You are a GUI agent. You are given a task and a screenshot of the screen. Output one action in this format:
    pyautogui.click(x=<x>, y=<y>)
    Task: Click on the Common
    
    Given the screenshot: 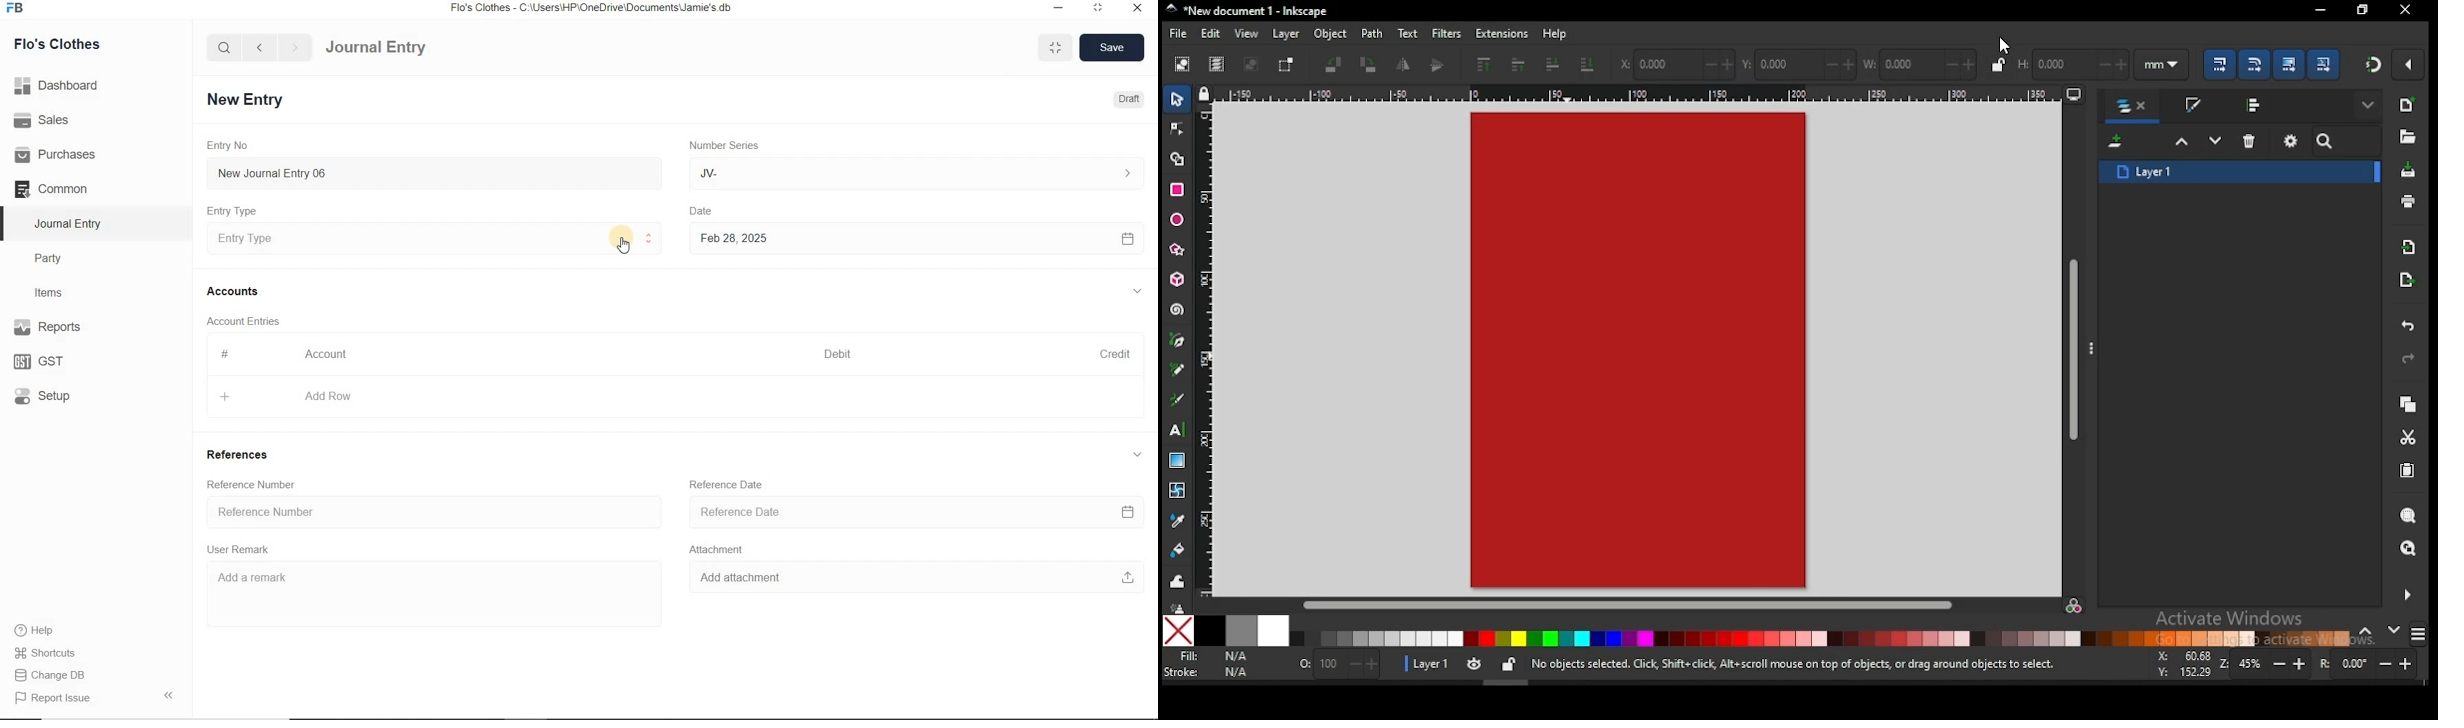 What is the action you would take?
    pyautogui.click(x=68, y=188)
    